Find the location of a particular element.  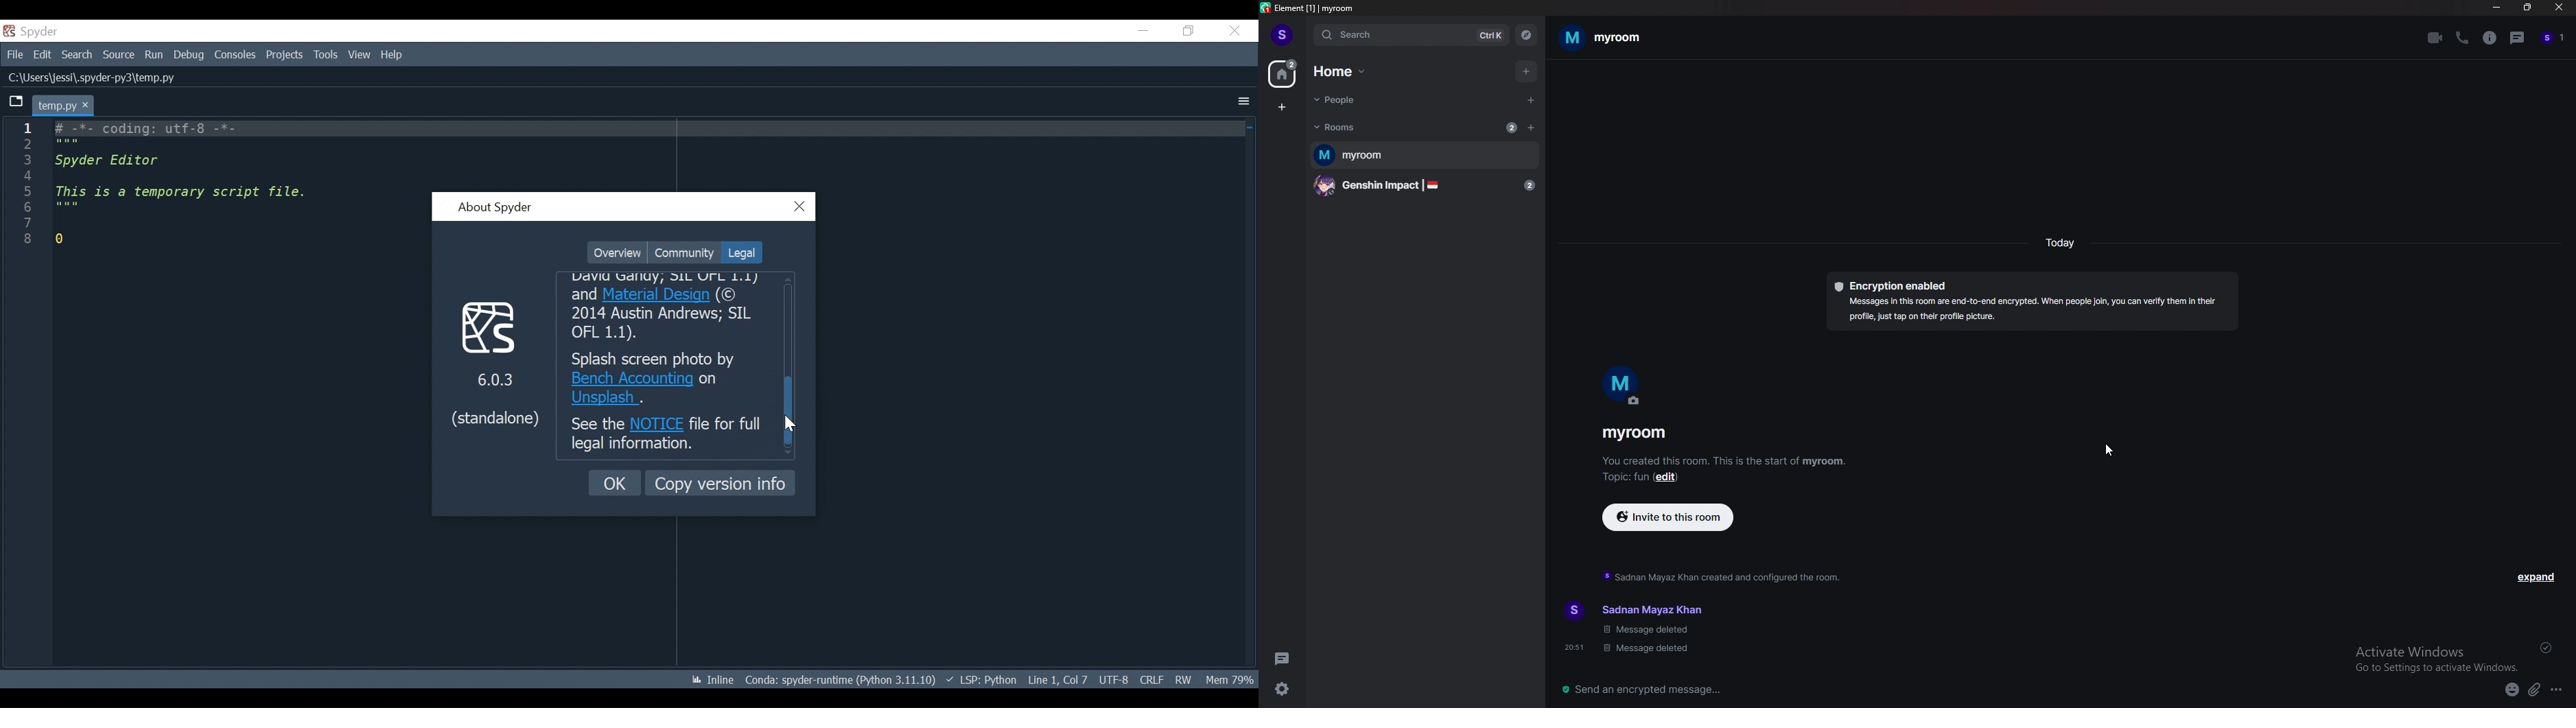

genshin impact | is located at coordinates (1427, 186).